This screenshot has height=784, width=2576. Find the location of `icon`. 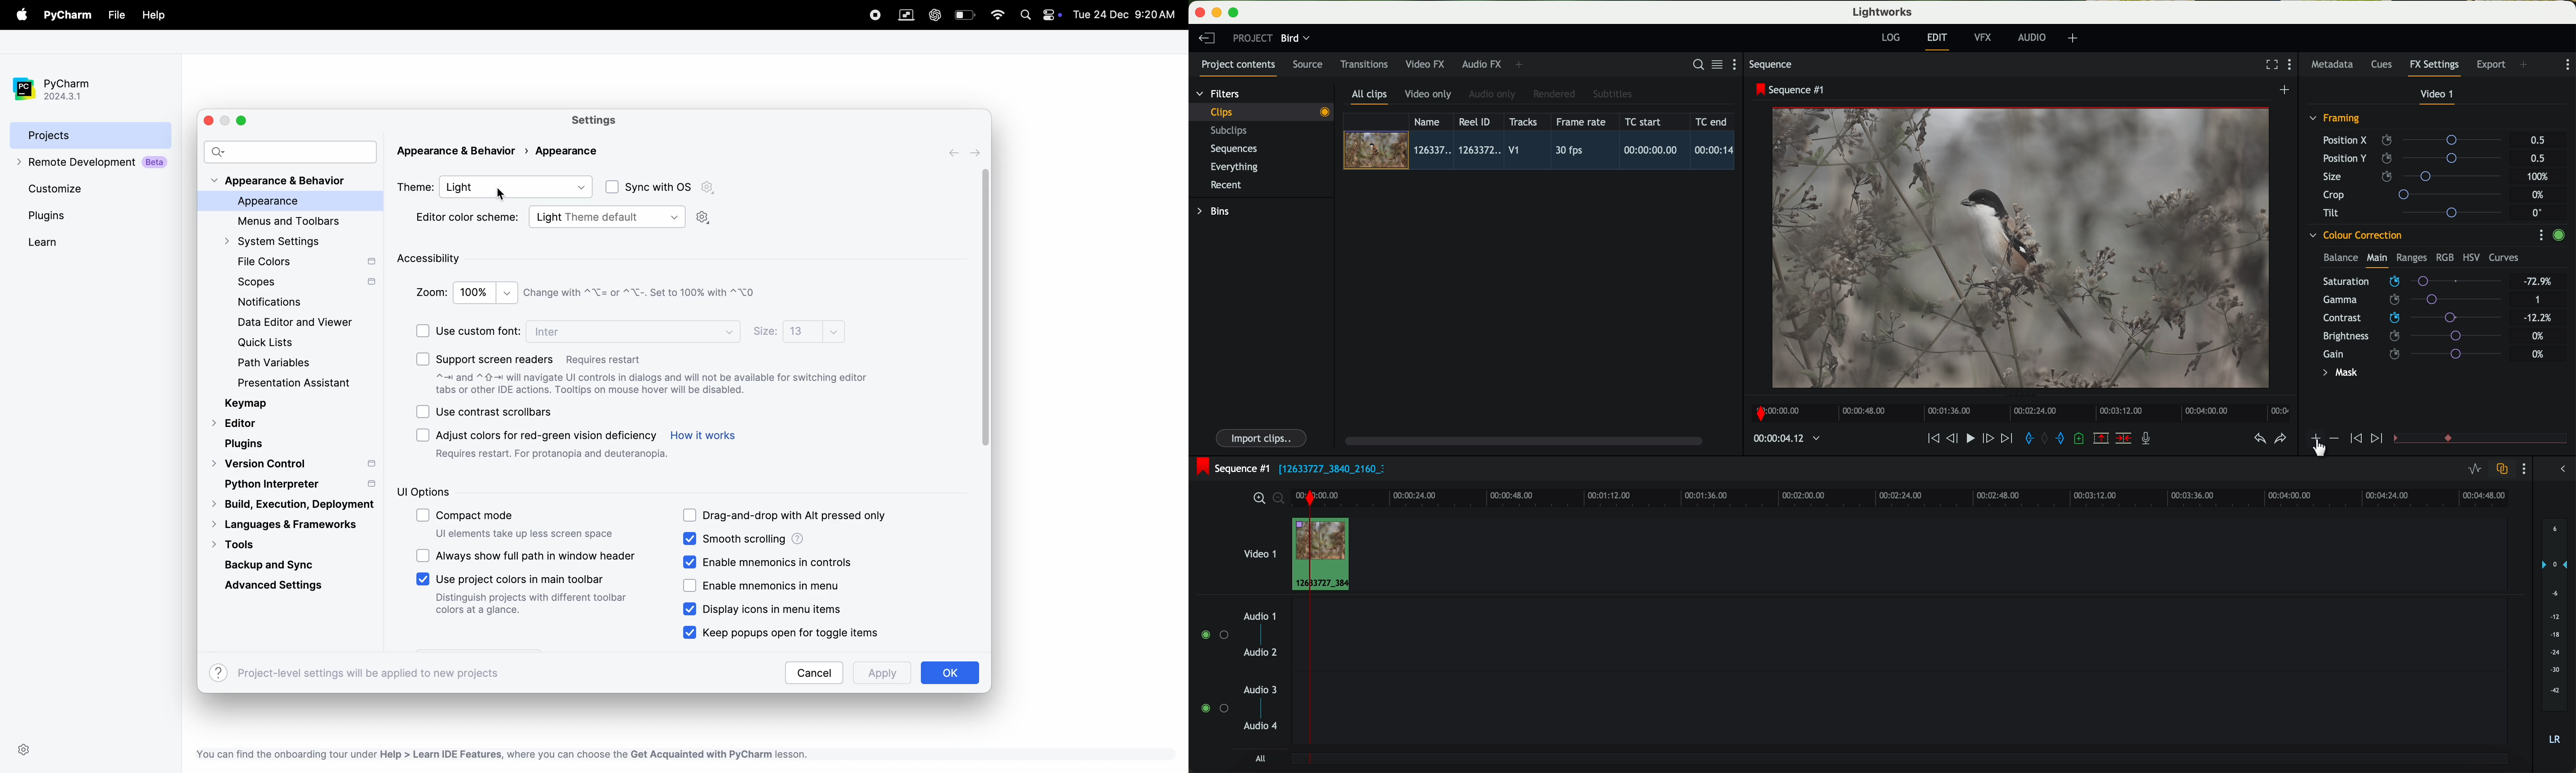

icon is located at coordinates (2354, 439).